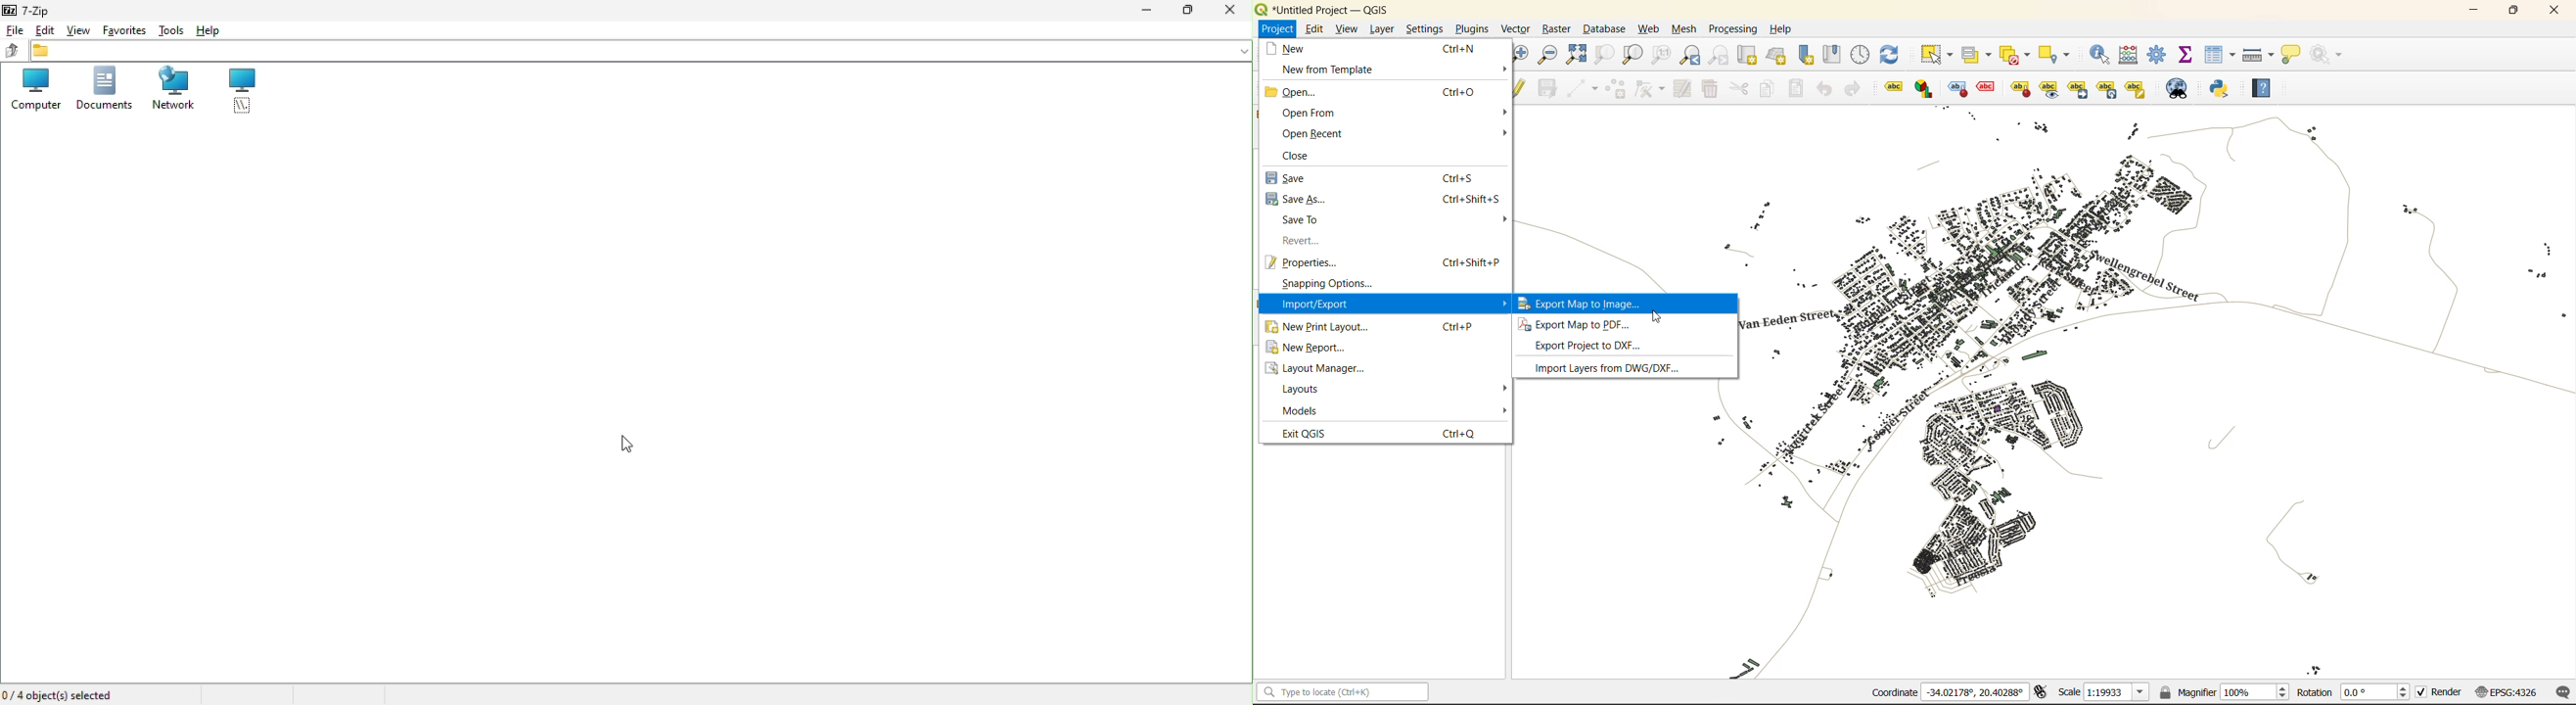 Image resolution: width=2576 pixels, height=728 pixels. I want to click on database, so click(1604, 30).